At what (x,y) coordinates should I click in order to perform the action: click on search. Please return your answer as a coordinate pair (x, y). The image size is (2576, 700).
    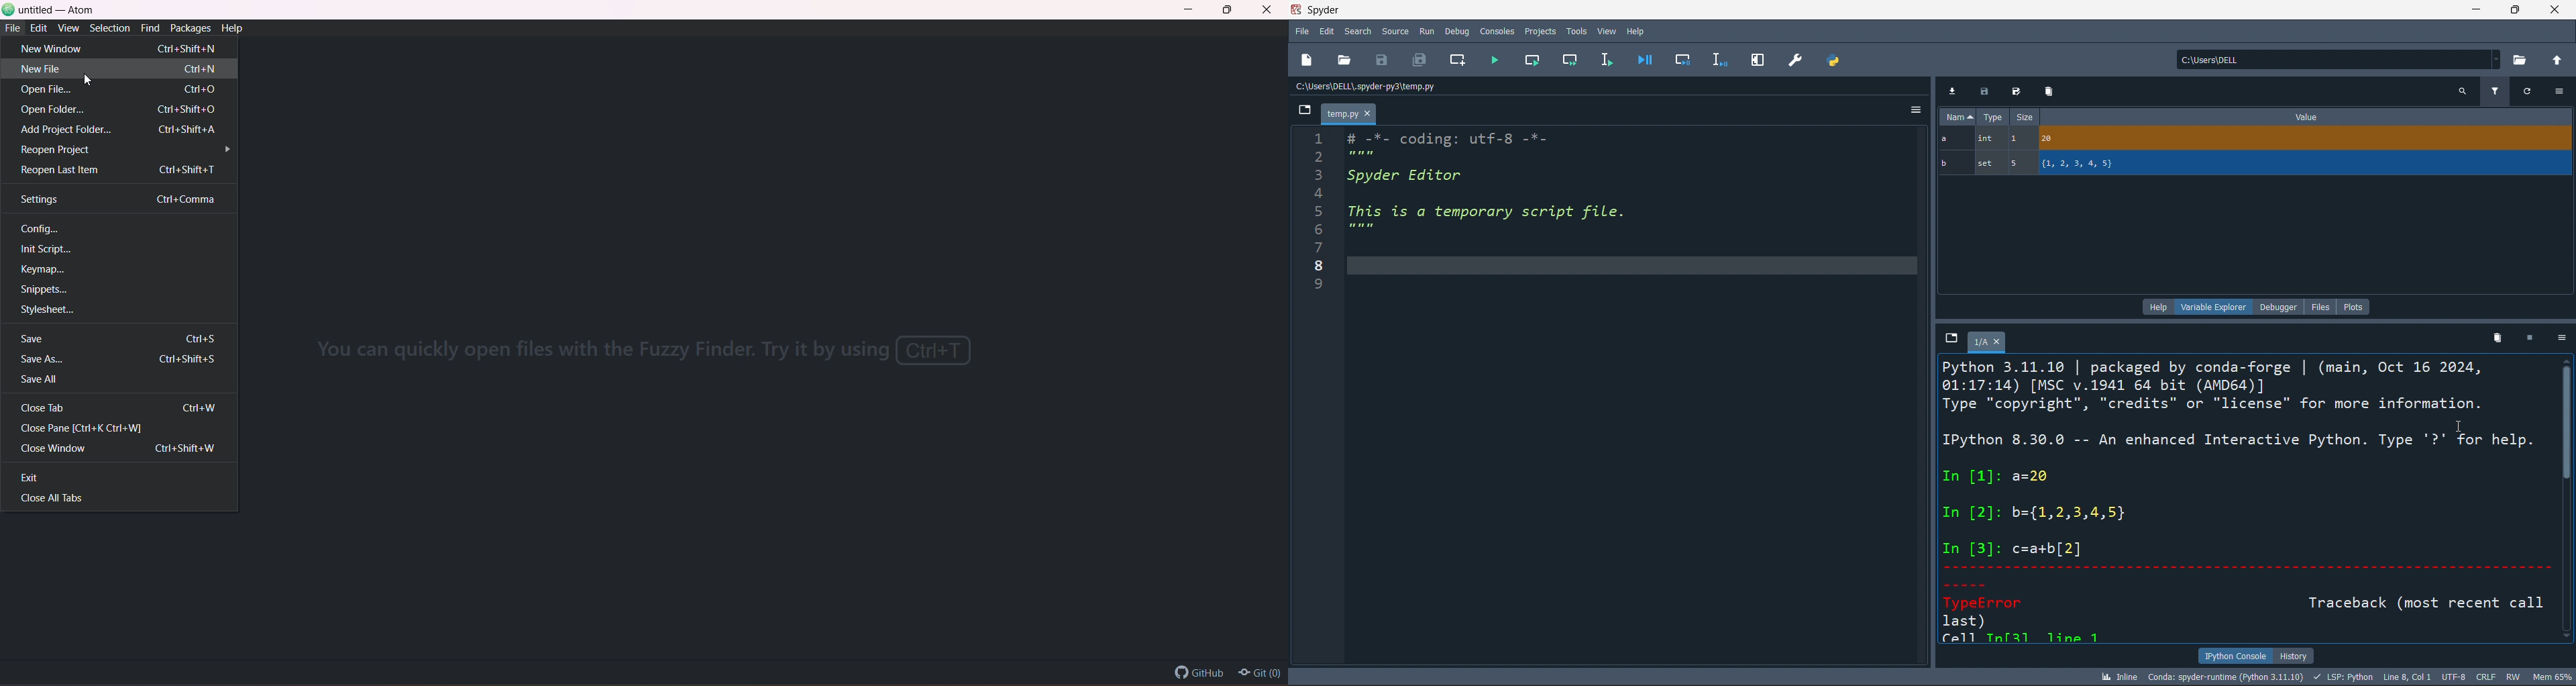
    Looking at the image, I should click on (1356, 32).